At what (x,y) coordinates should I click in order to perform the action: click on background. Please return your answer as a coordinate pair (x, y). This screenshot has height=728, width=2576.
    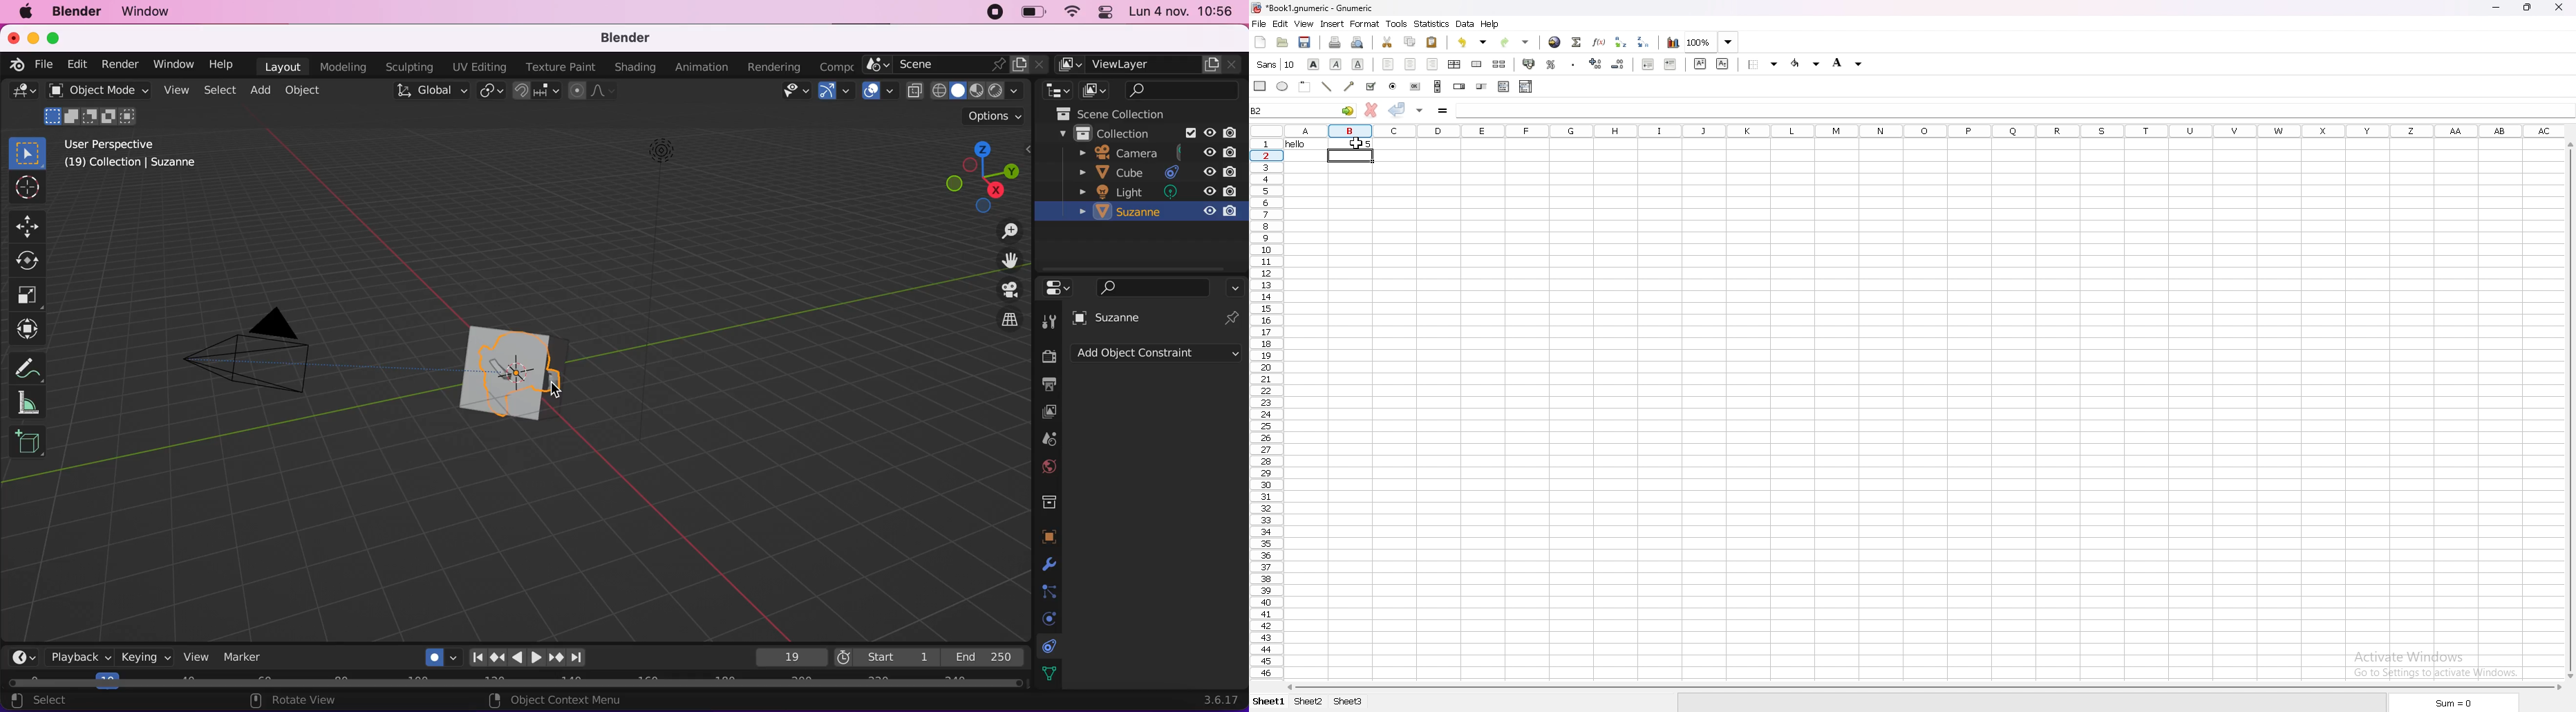
    Looking at the image, I should click on (1765, 64).